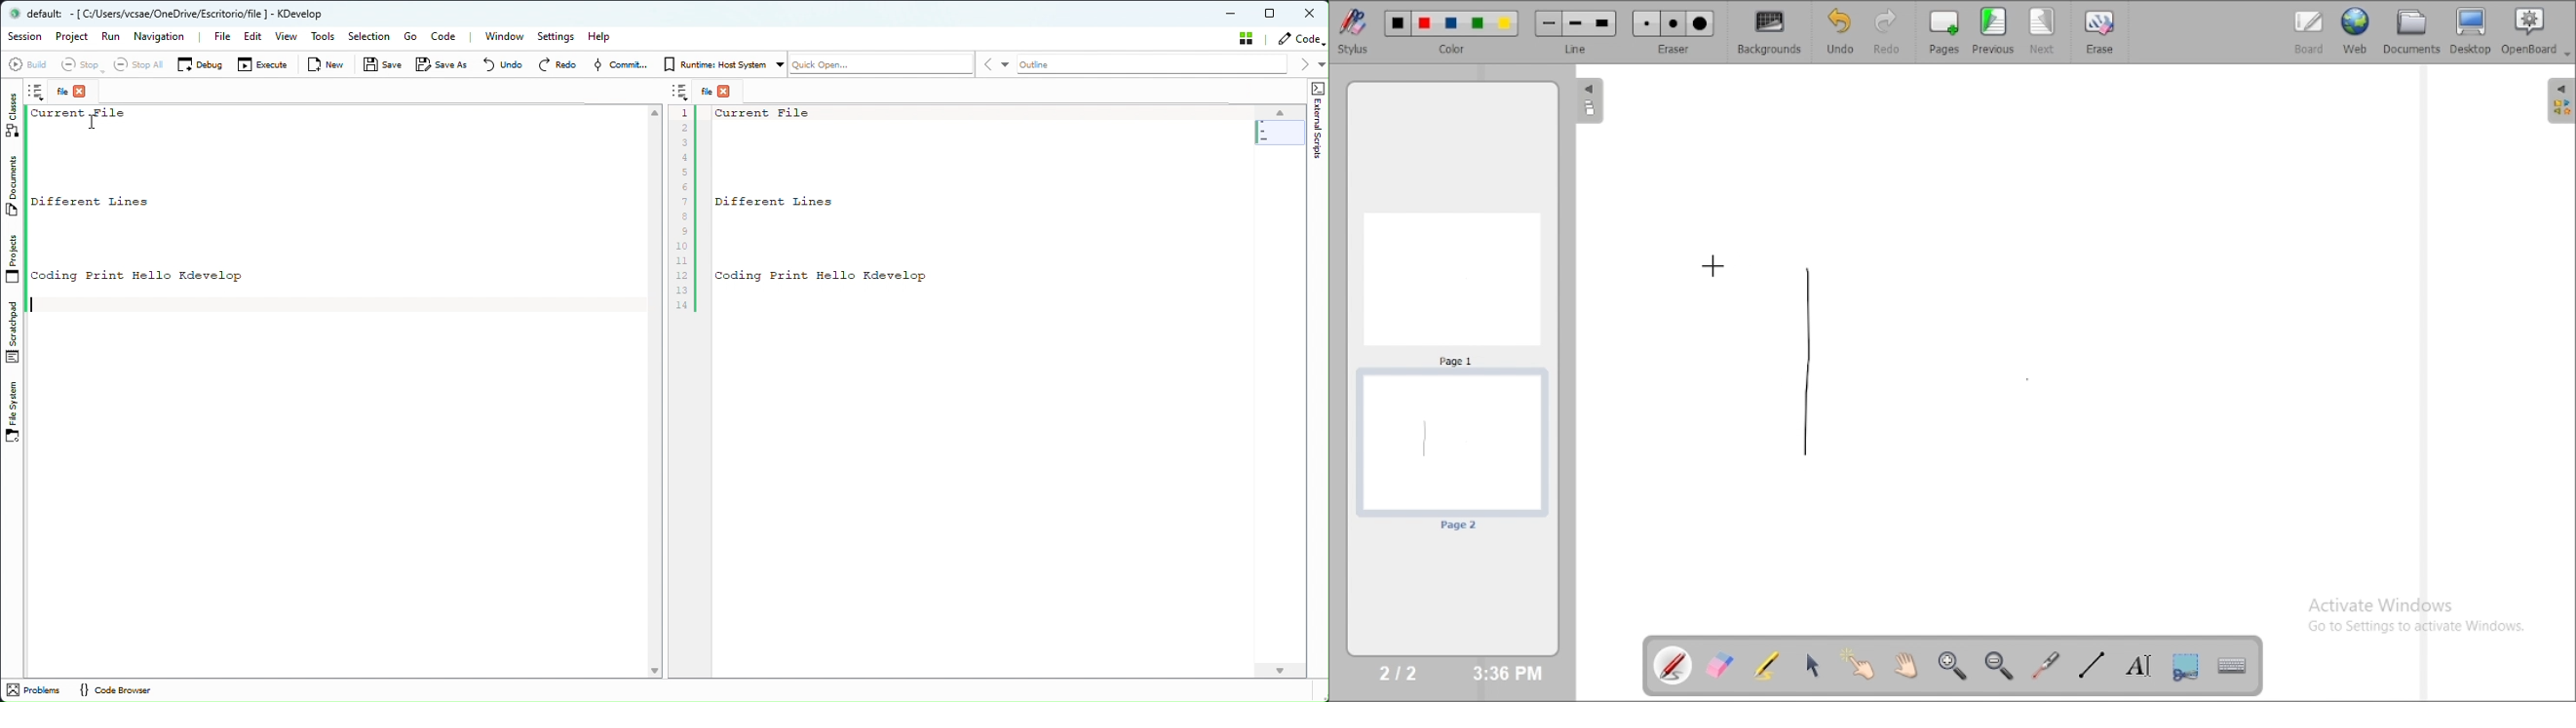 Image resolution: width=2576 pixels, height=728 pixels. Describe the element at coordinates (2560, 99) in the screenshot. I see `The library` at that location.